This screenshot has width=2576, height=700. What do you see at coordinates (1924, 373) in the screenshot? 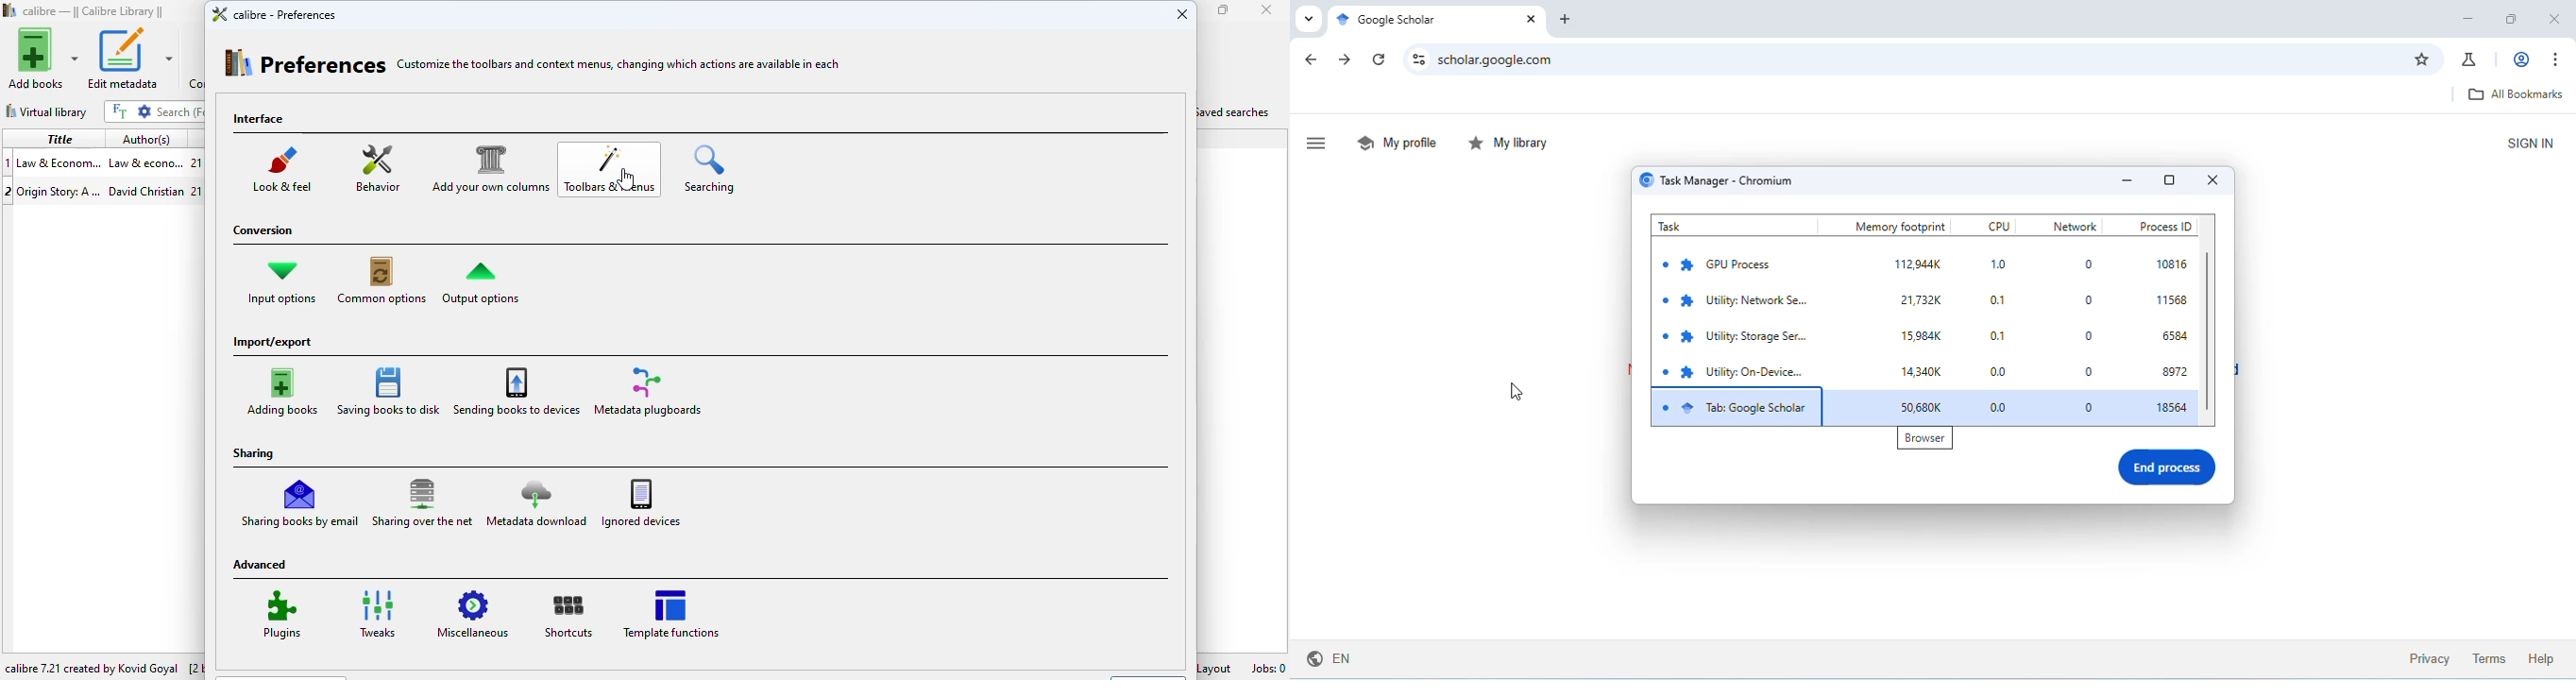
I see `14340k` at bounding box center [1924, 373].